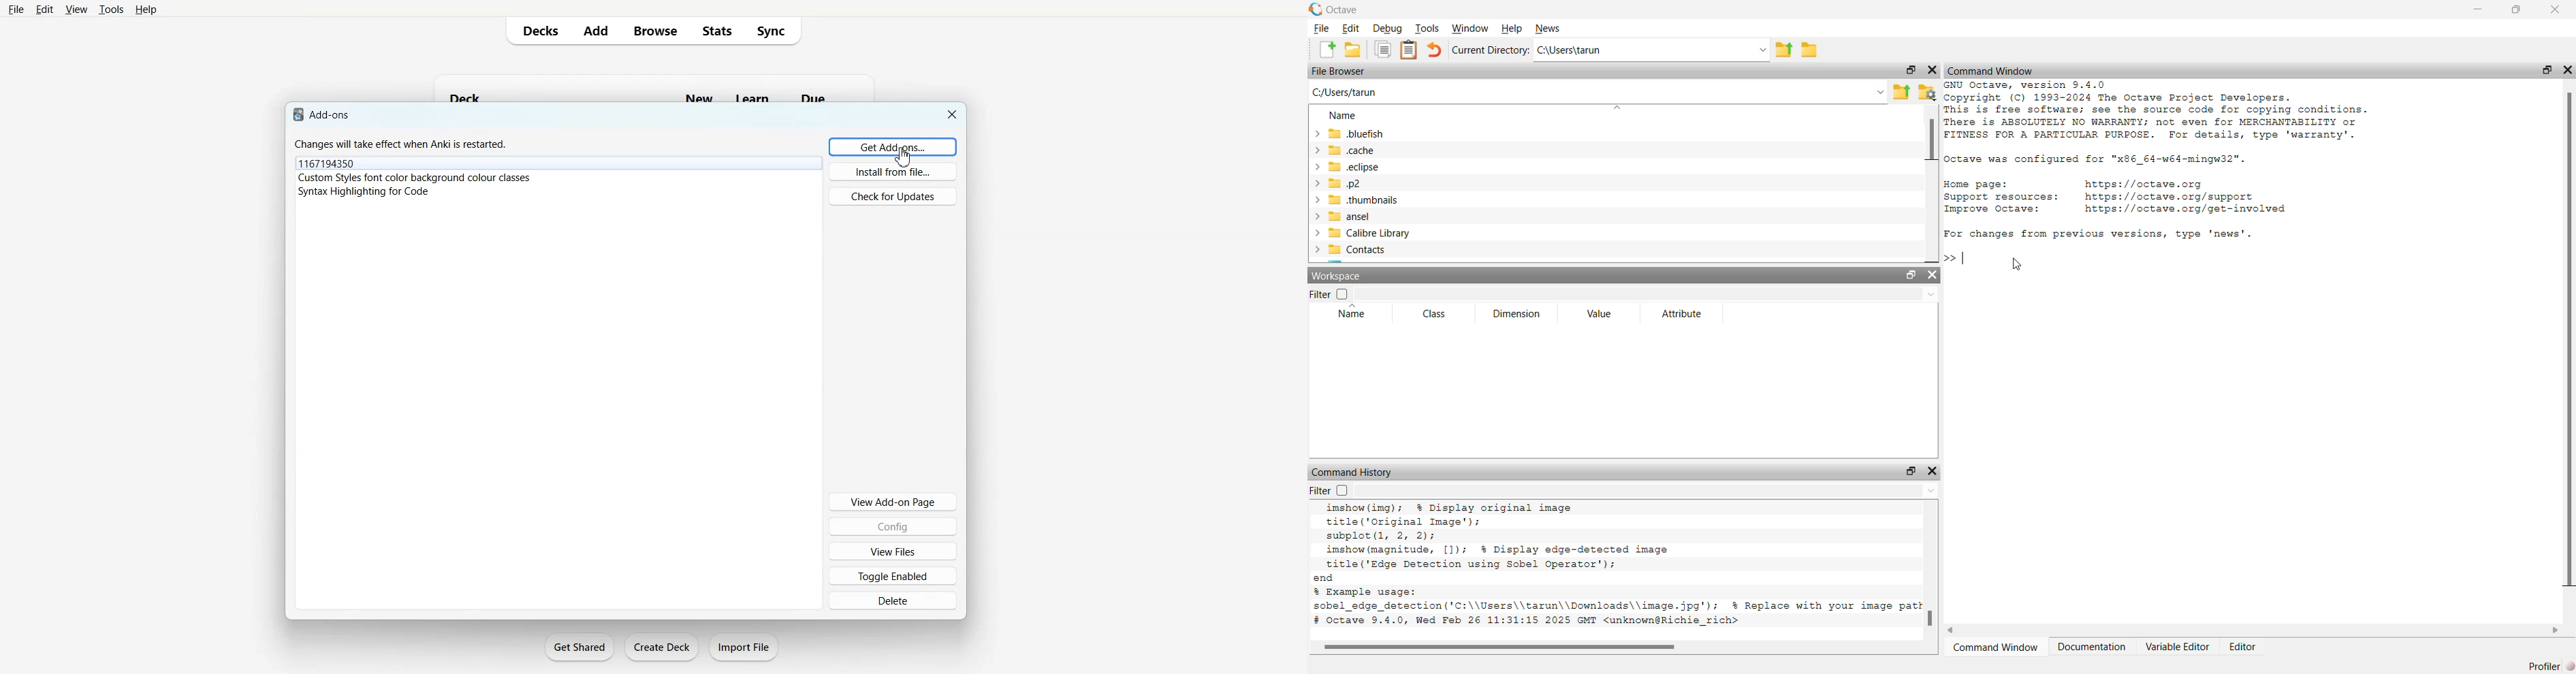 The image size is (2576, 700). I want to click on parent directory, so click(1785, 49).